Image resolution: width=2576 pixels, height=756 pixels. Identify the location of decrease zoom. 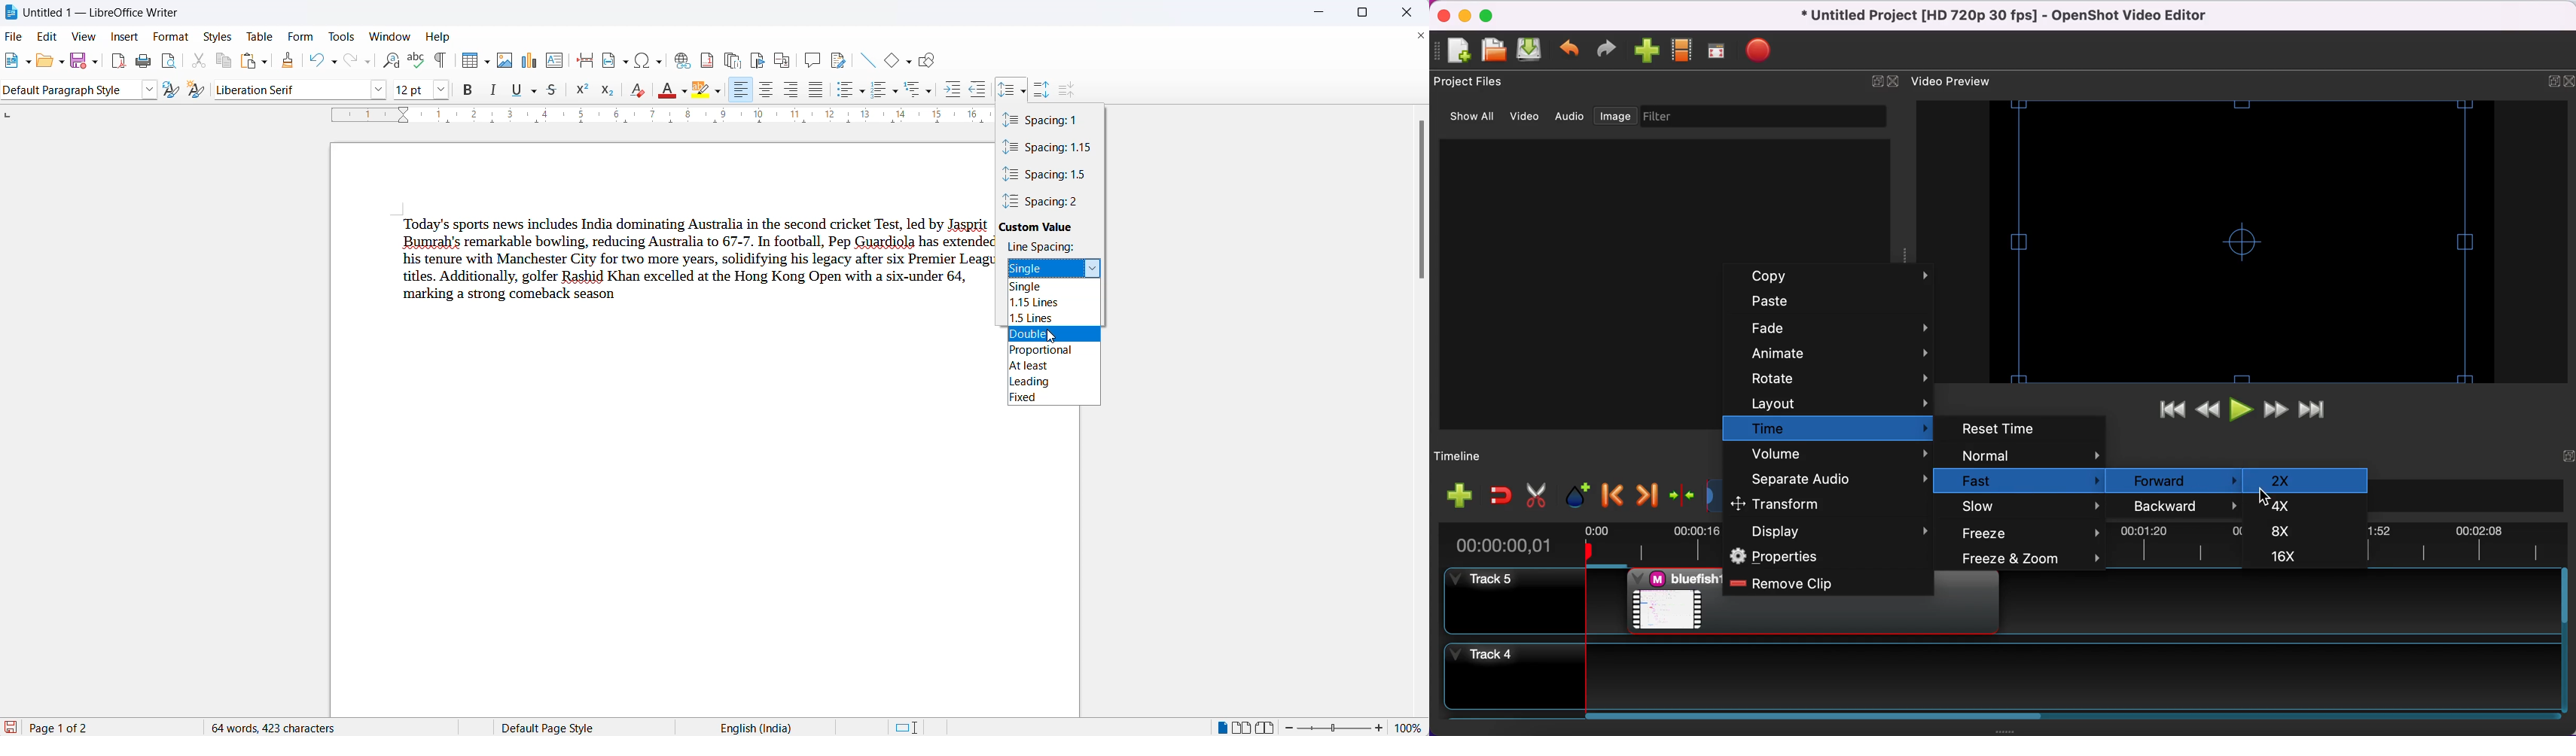
(1291, 727).